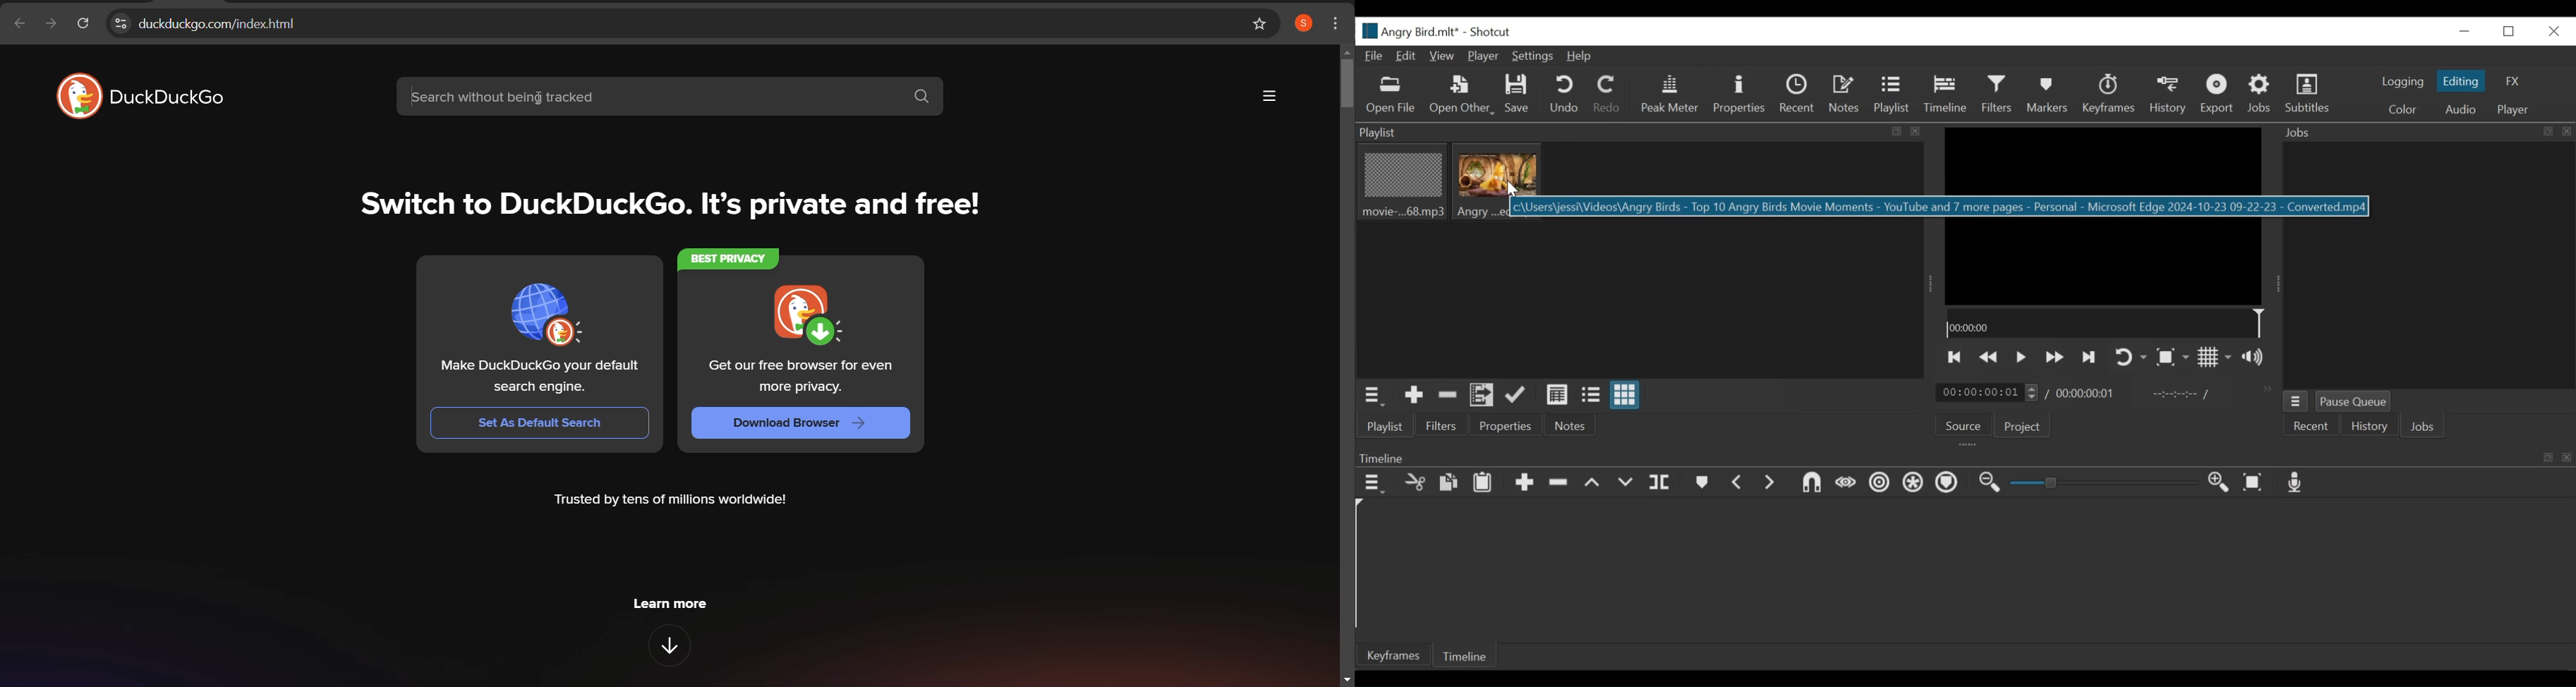 The image size is (2576, 700). I want to click on Restore, so click(2508, 31).